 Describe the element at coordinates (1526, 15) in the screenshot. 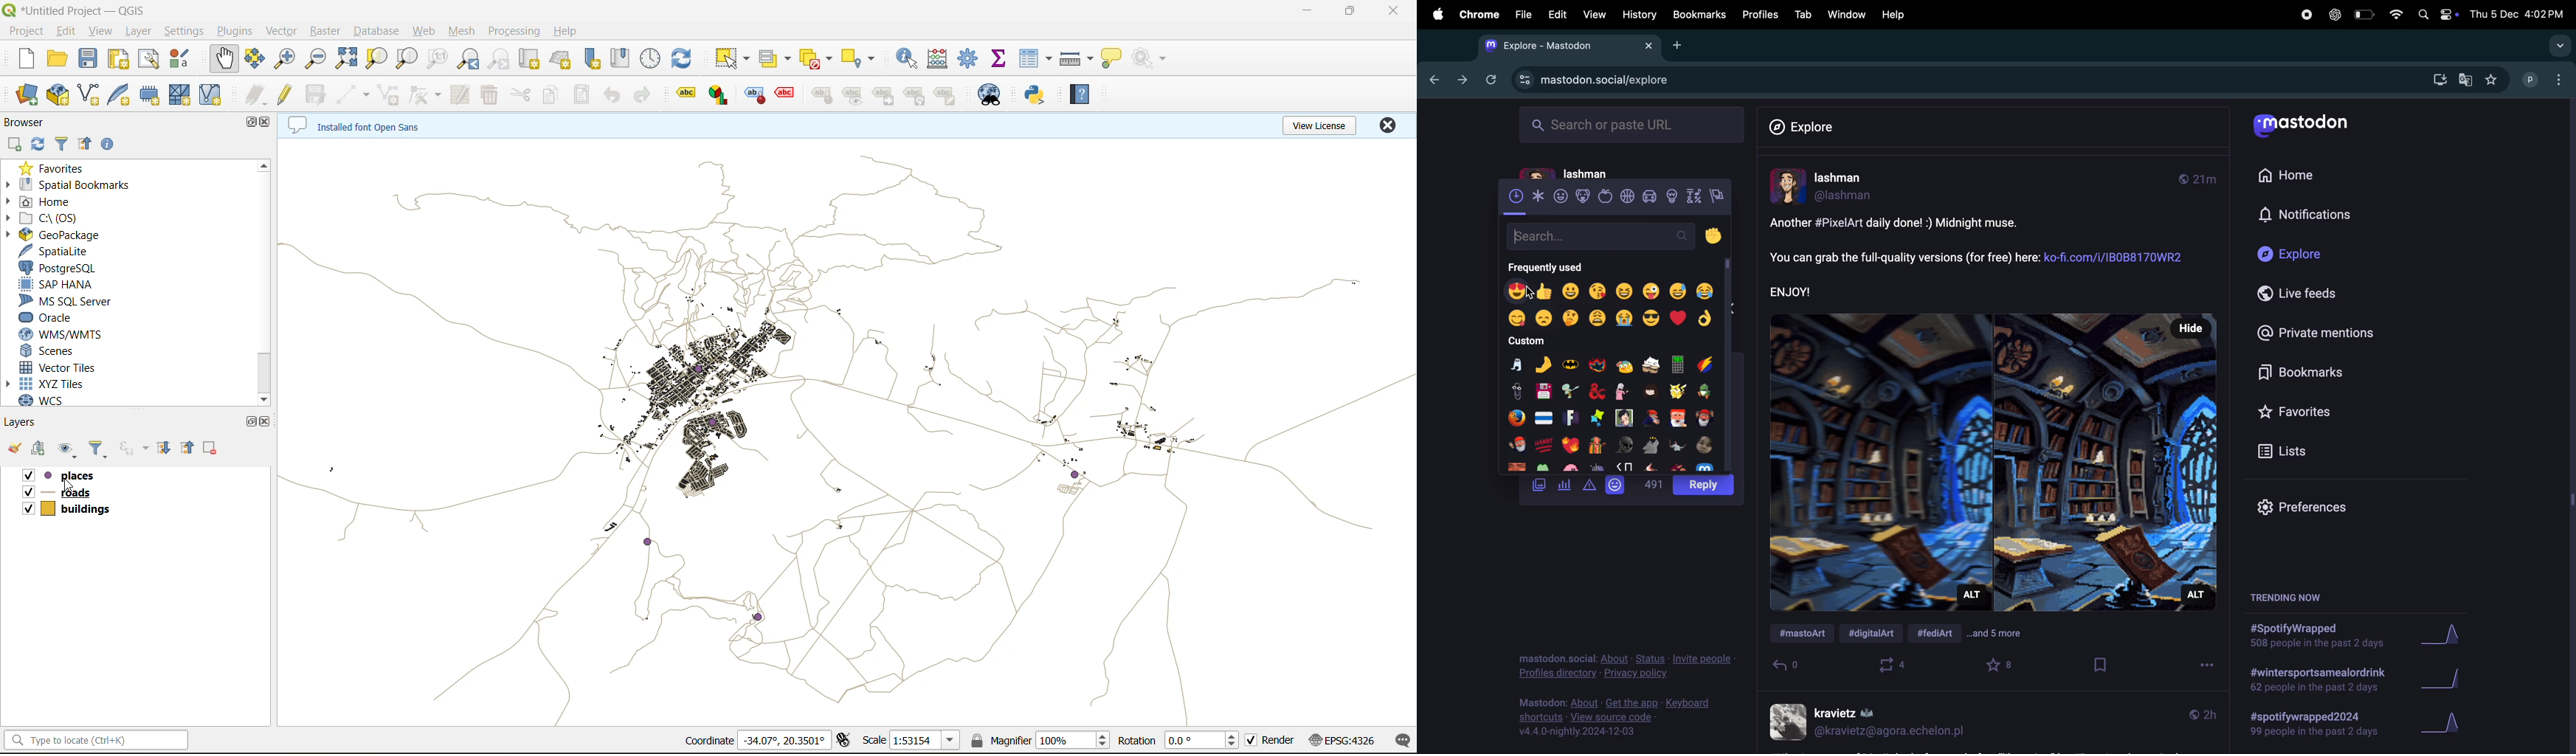

I see `file` at that location.